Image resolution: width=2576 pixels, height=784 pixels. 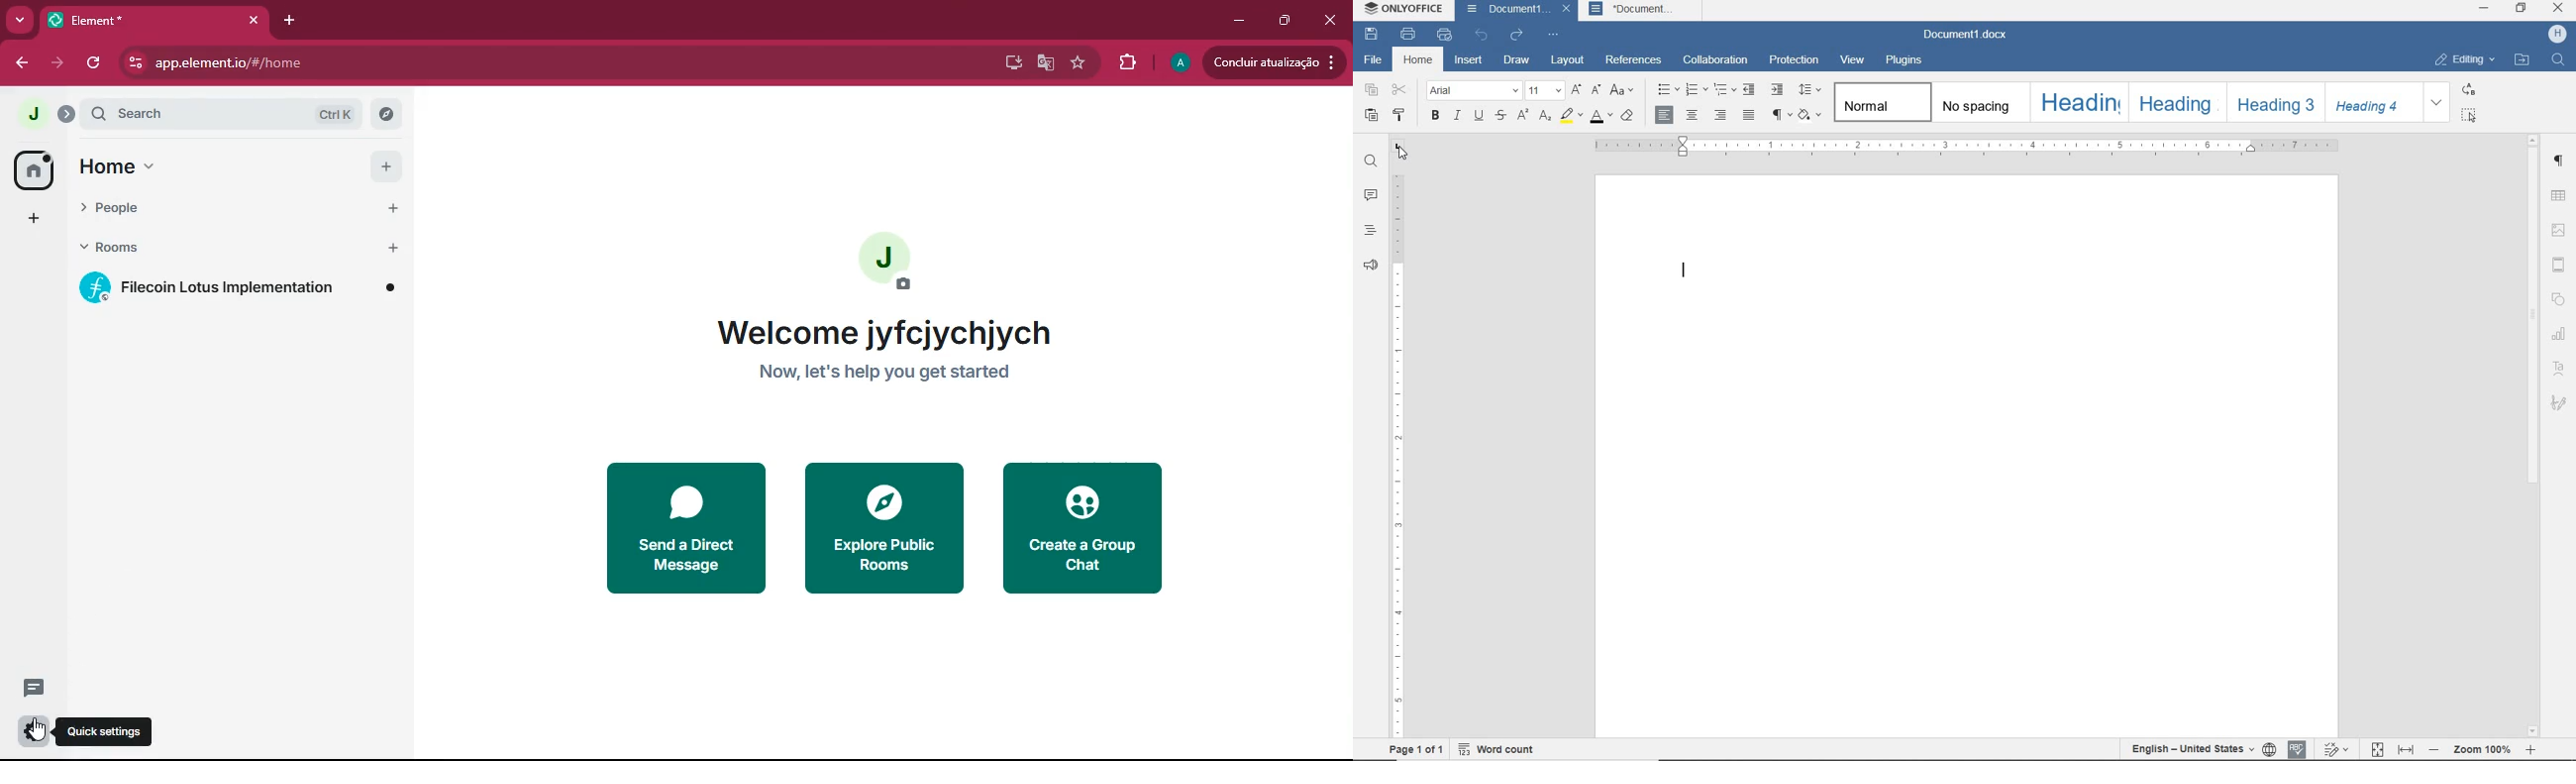 What do you see at coordinates (2191, 750) in the screenshot?
I see `TEXT LANGUAGE` at bounding box center [2191, 750].